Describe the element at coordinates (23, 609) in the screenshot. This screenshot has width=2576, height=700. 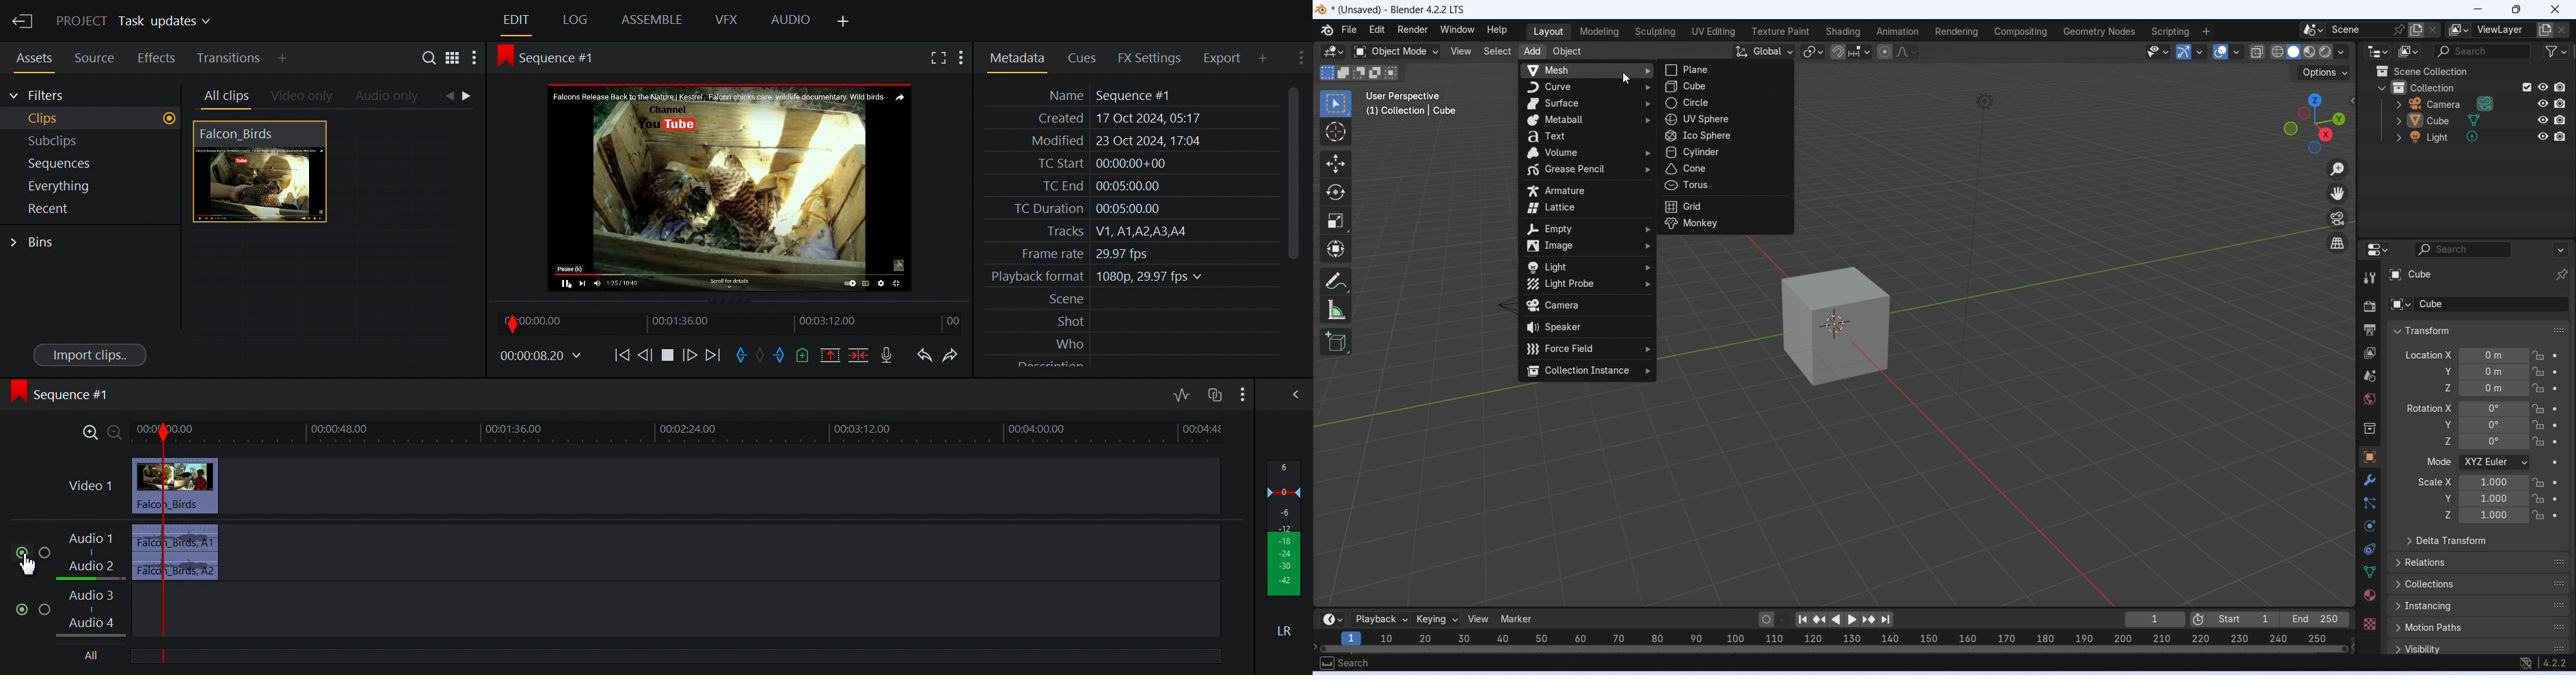
I see `(un)mute` at that location.